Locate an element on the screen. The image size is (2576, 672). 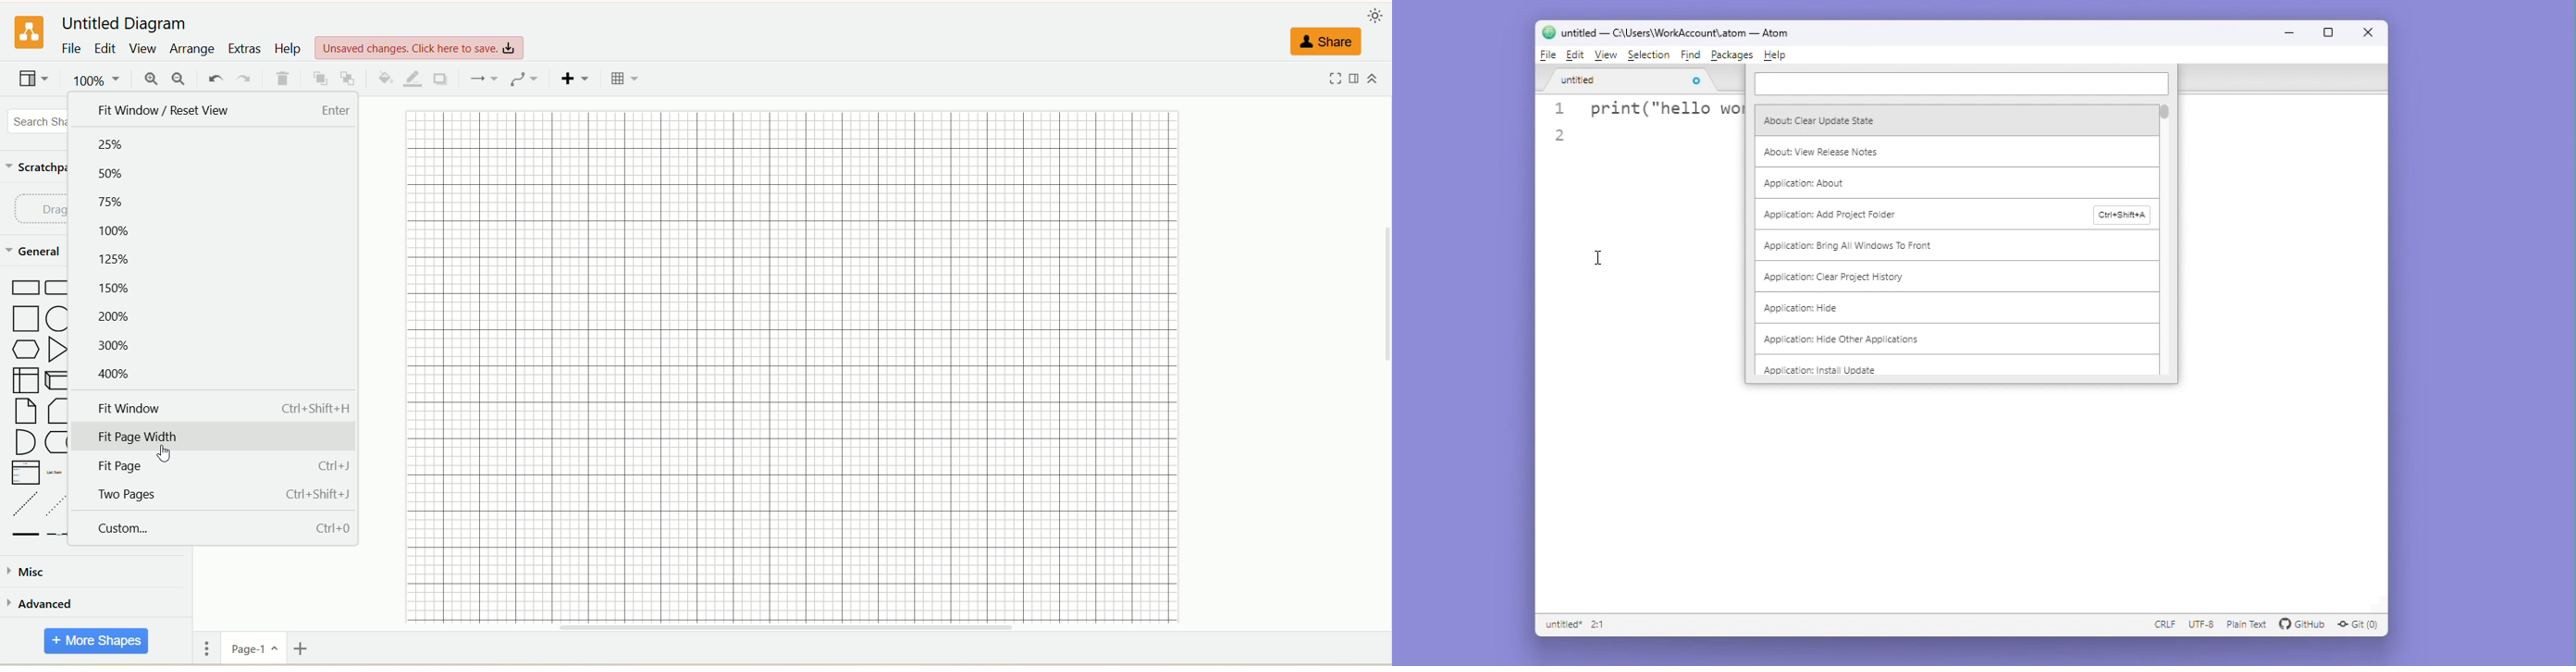
fitbwindow/reset view is located at coordinates (159, 111).